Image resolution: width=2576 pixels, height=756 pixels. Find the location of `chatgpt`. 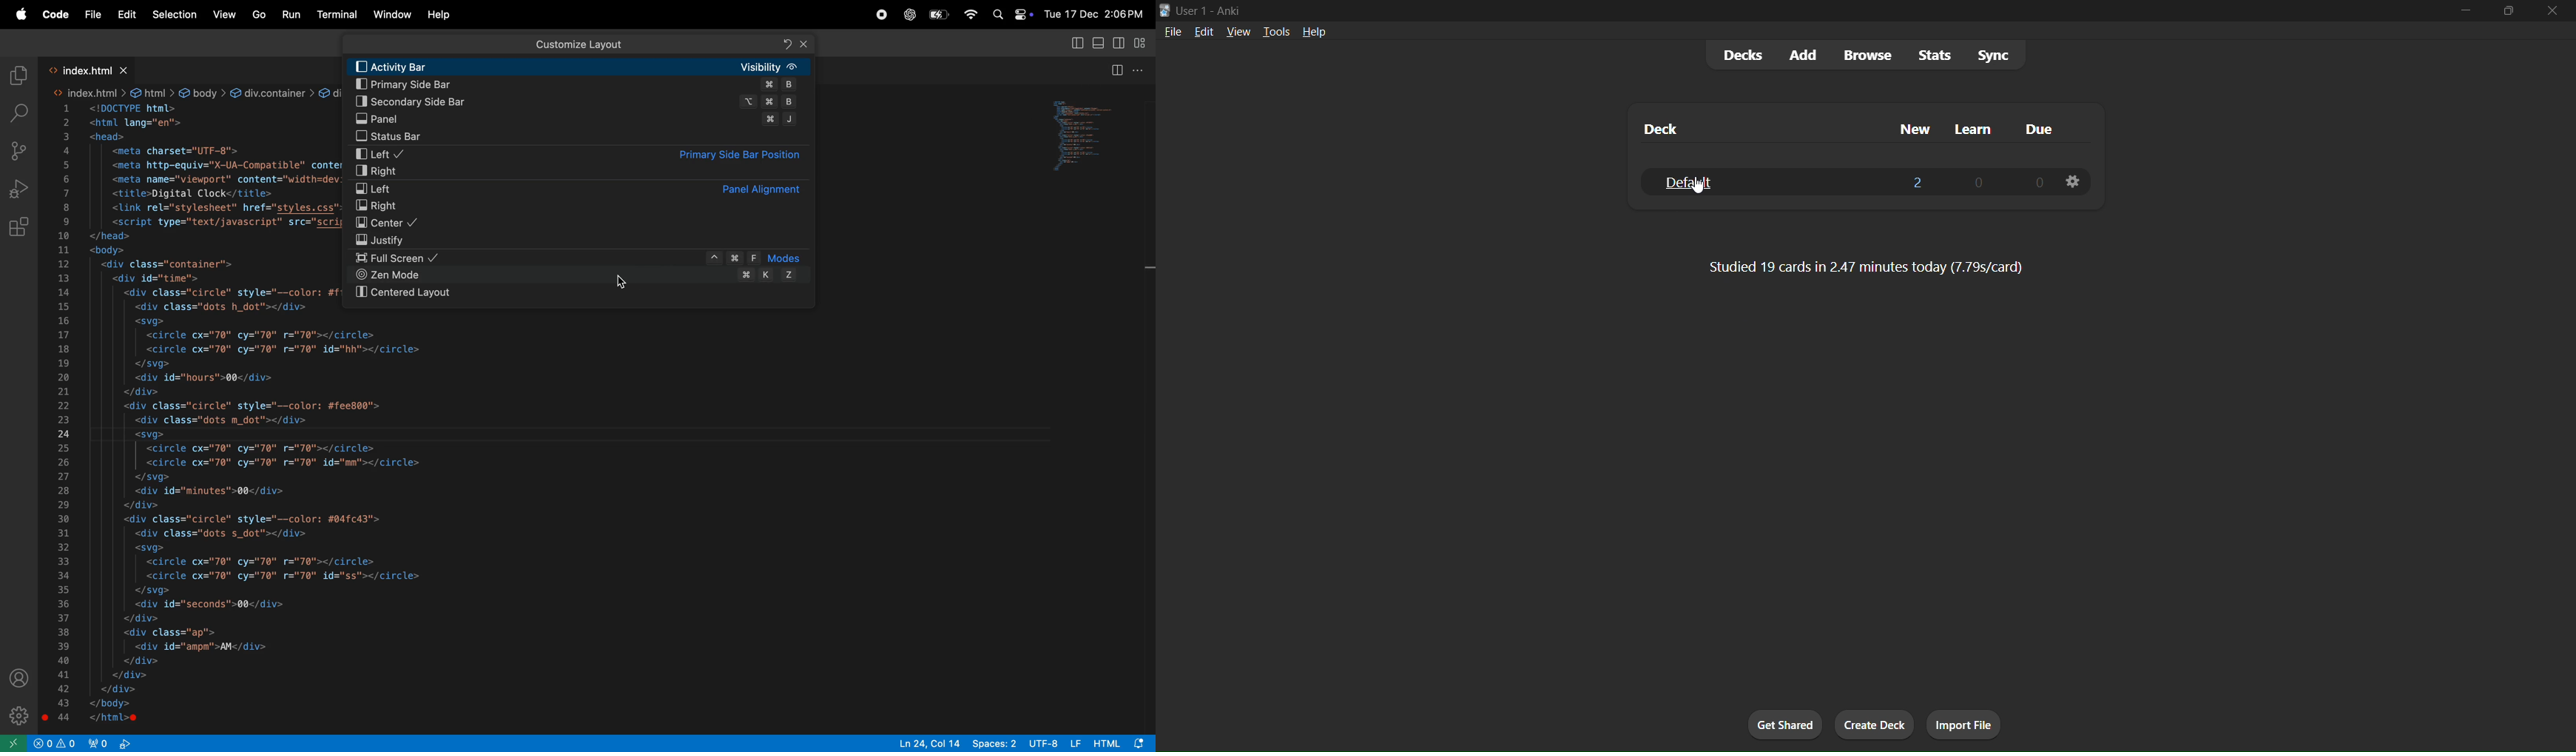

chatgpt is located at coordinates (908, 14).